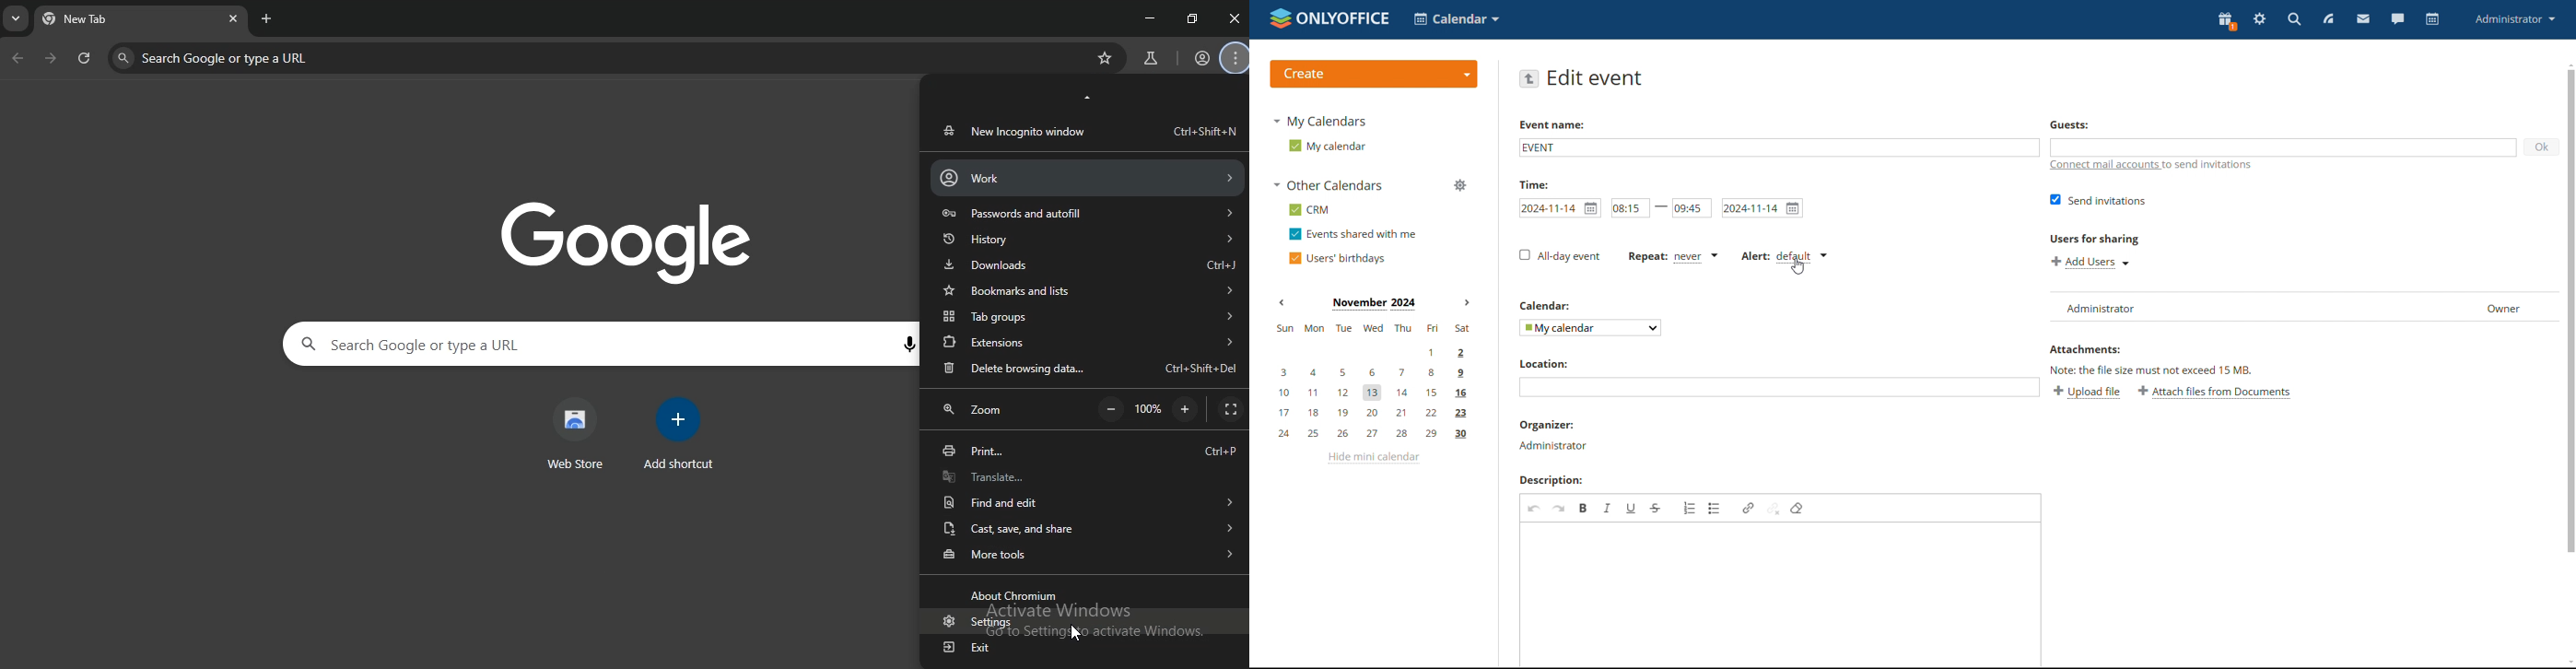 The width and height of the screenshot is (2576, 672). What do you see at coordinates (18, 59) in the screenshot?
I see `click to go back` at bounding box center [18, 59].